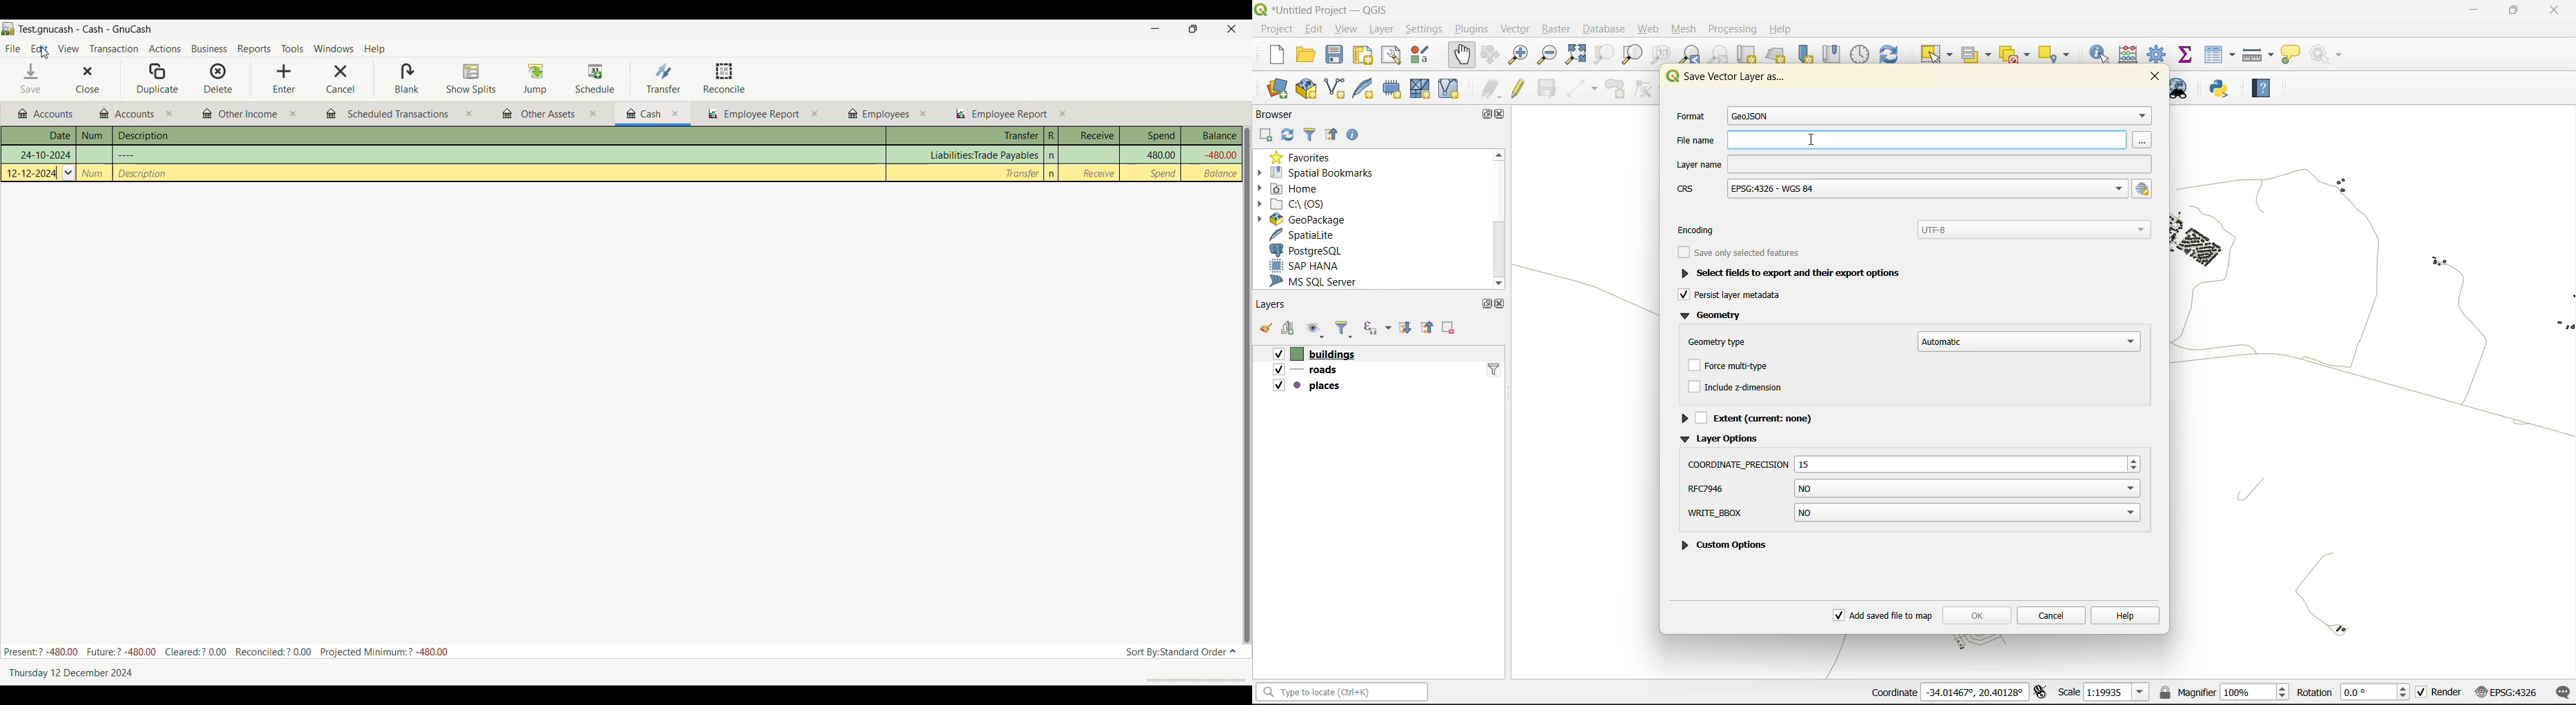  Describe the element at coordinates (1089, 136) in the screenshot. I see `Receive column` at that location.